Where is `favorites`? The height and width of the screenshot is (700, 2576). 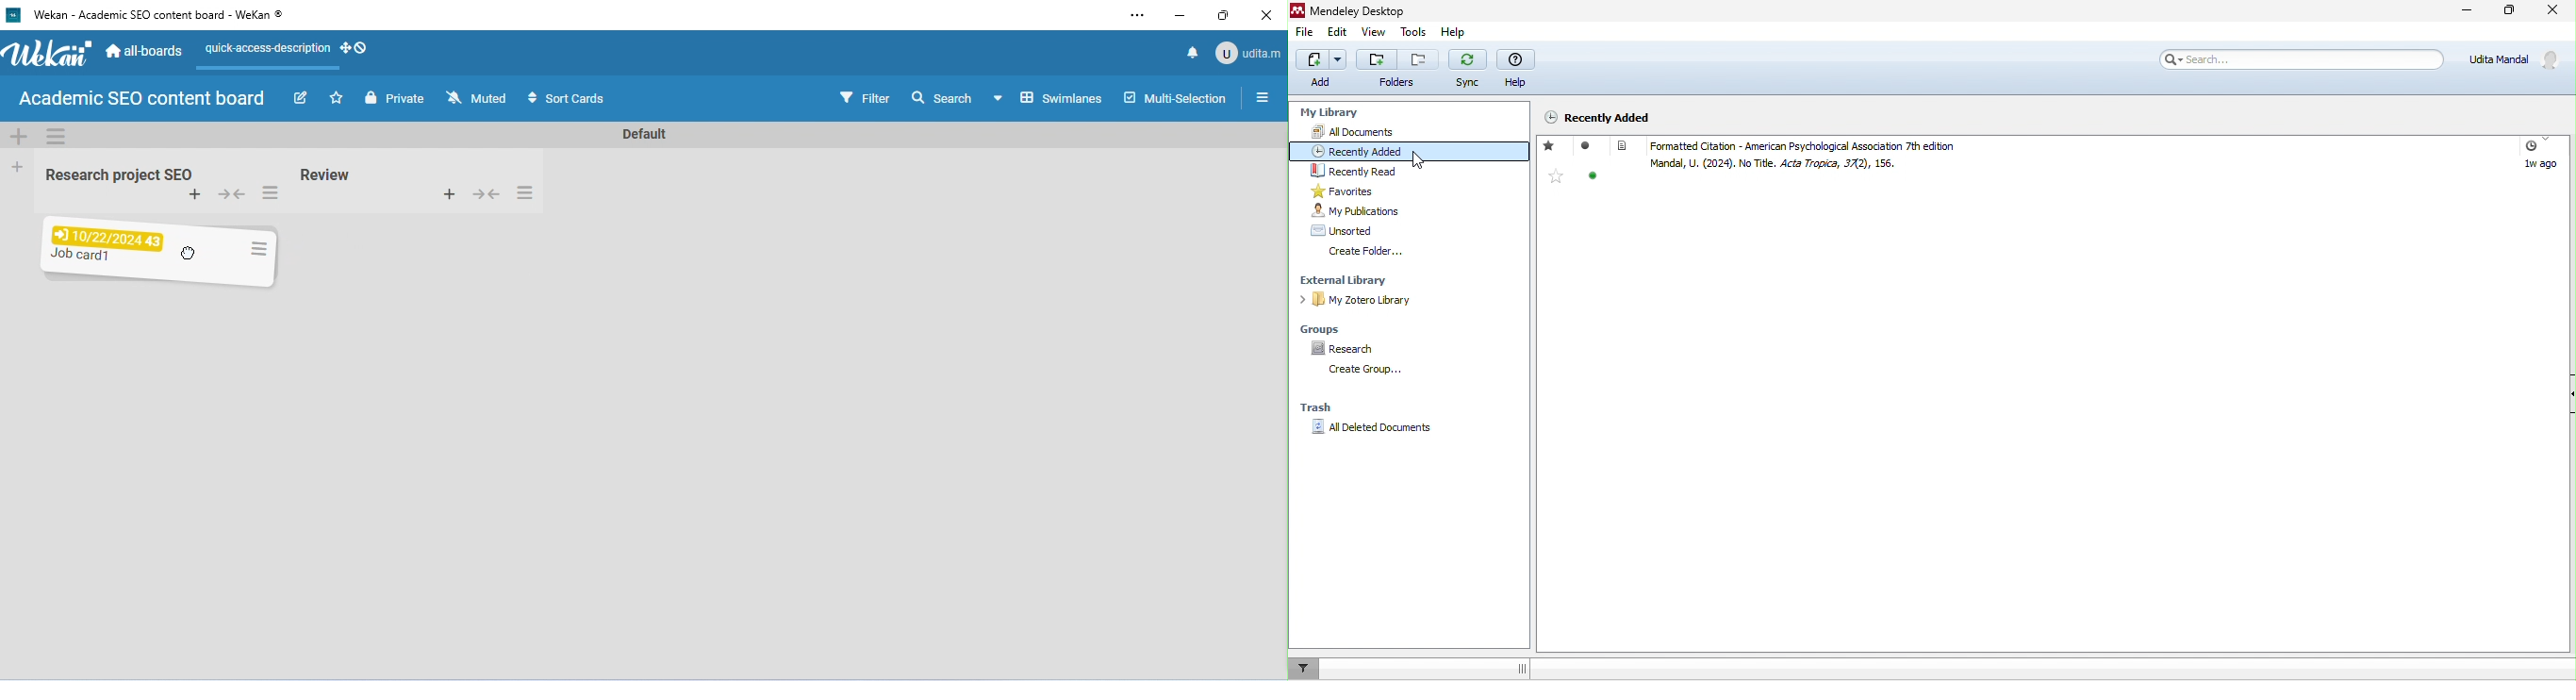
favorites is located at coordinates (1549, 146).